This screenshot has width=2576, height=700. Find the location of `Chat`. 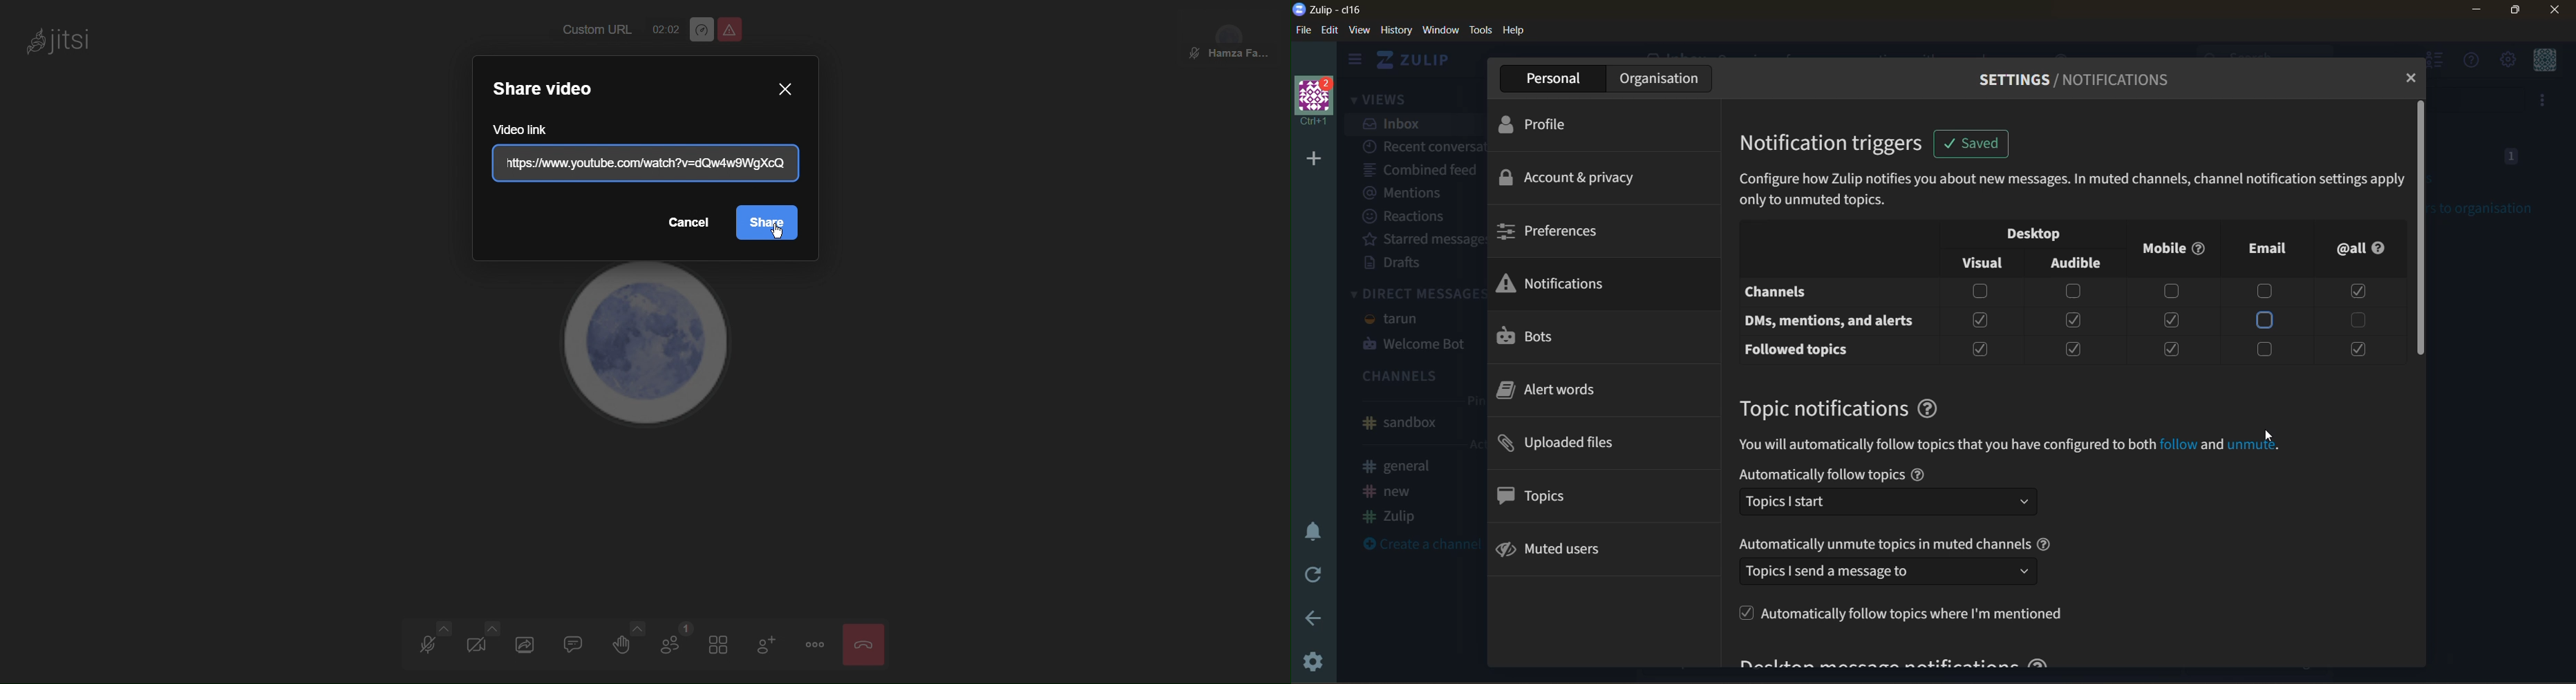

Chat is located at coordinates (577, 647).